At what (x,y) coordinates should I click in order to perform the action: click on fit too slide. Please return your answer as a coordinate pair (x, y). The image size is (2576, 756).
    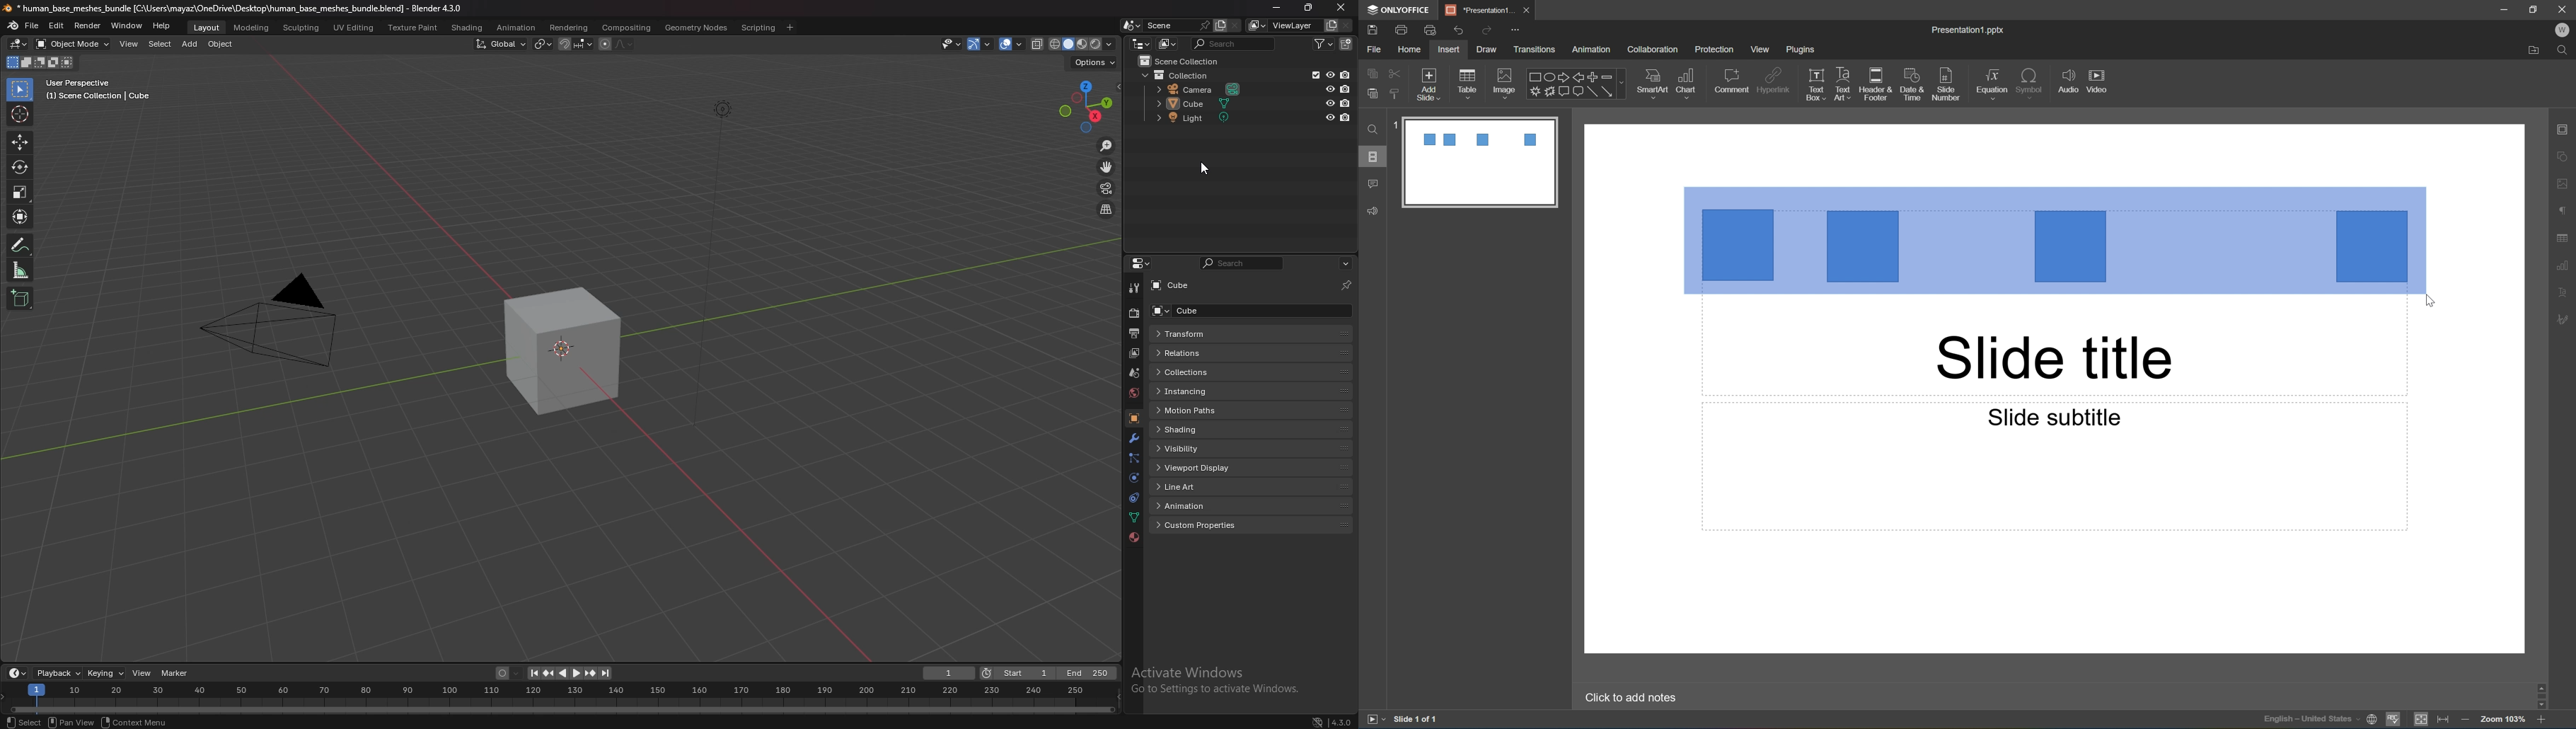
    Looking at the image, I should click on (2422, 720).